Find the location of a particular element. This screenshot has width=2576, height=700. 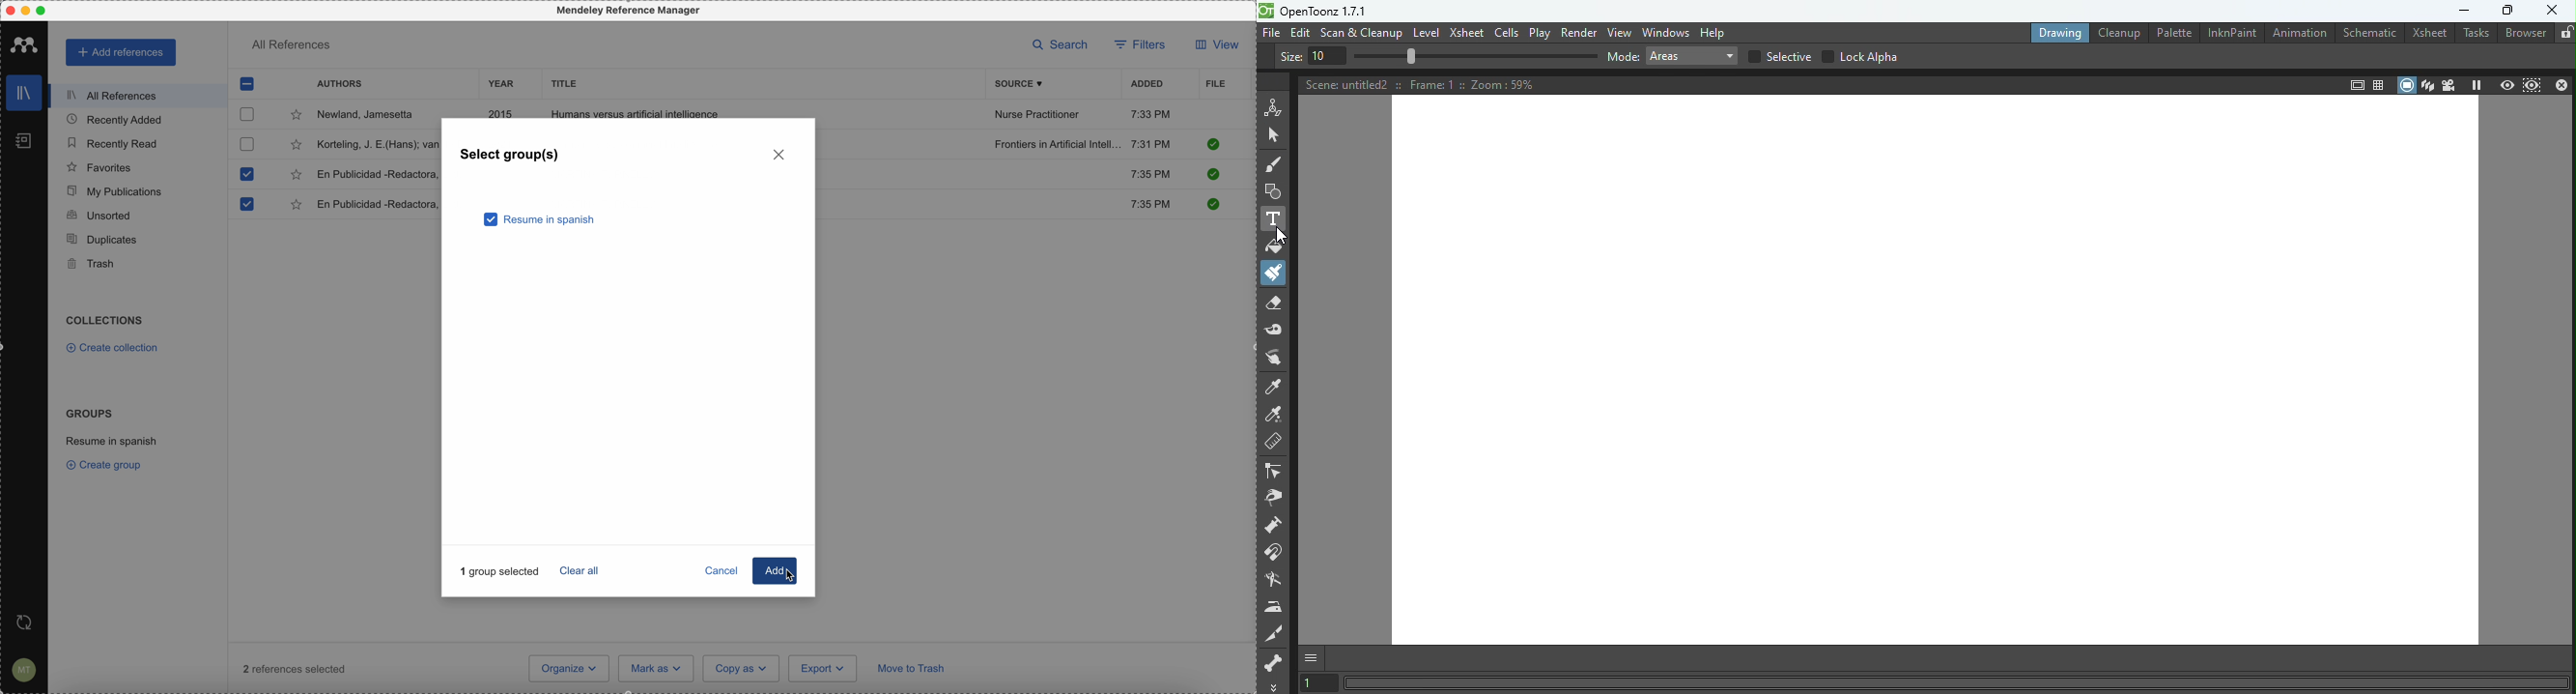

Canvas is located at coordinates (1937, 372).